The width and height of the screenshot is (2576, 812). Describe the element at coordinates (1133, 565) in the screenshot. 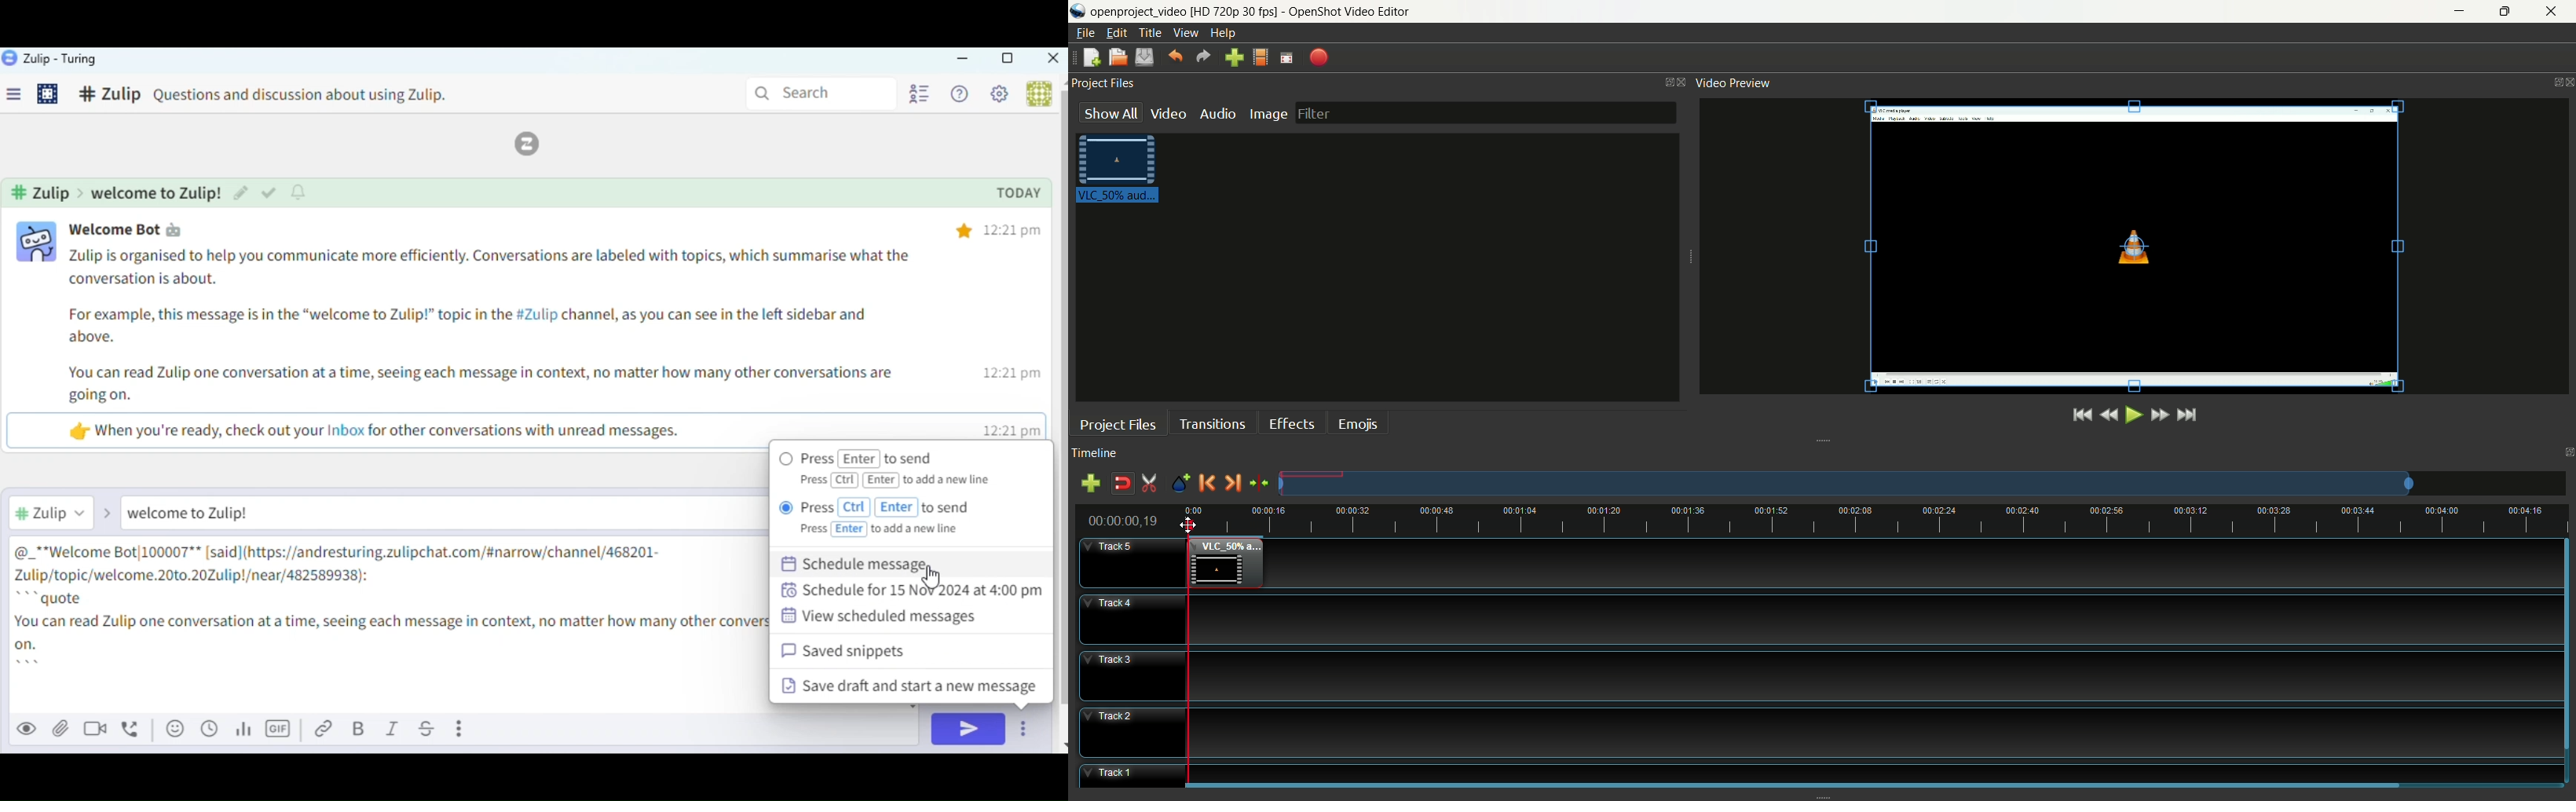

I see `track5` at that location.